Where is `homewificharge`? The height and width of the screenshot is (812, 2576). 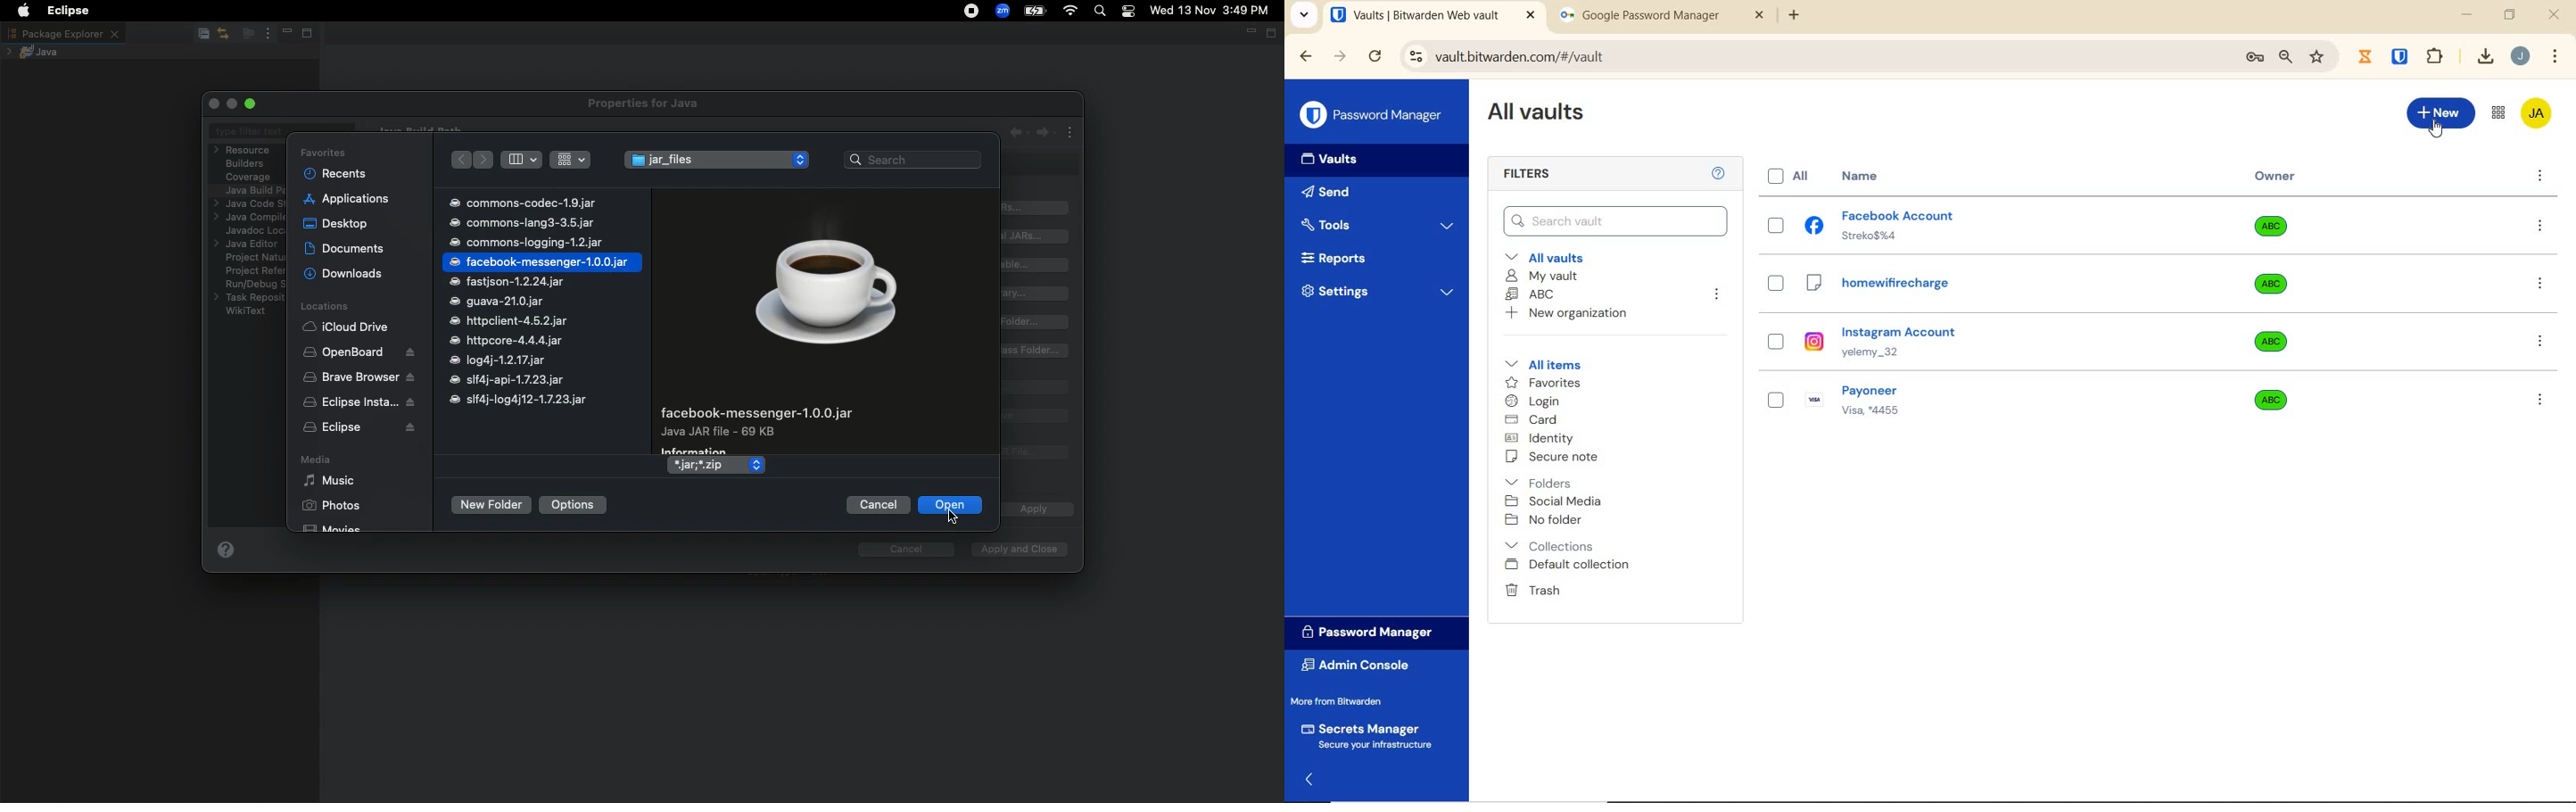 homewificharge is located at coordinates (1900, 292).